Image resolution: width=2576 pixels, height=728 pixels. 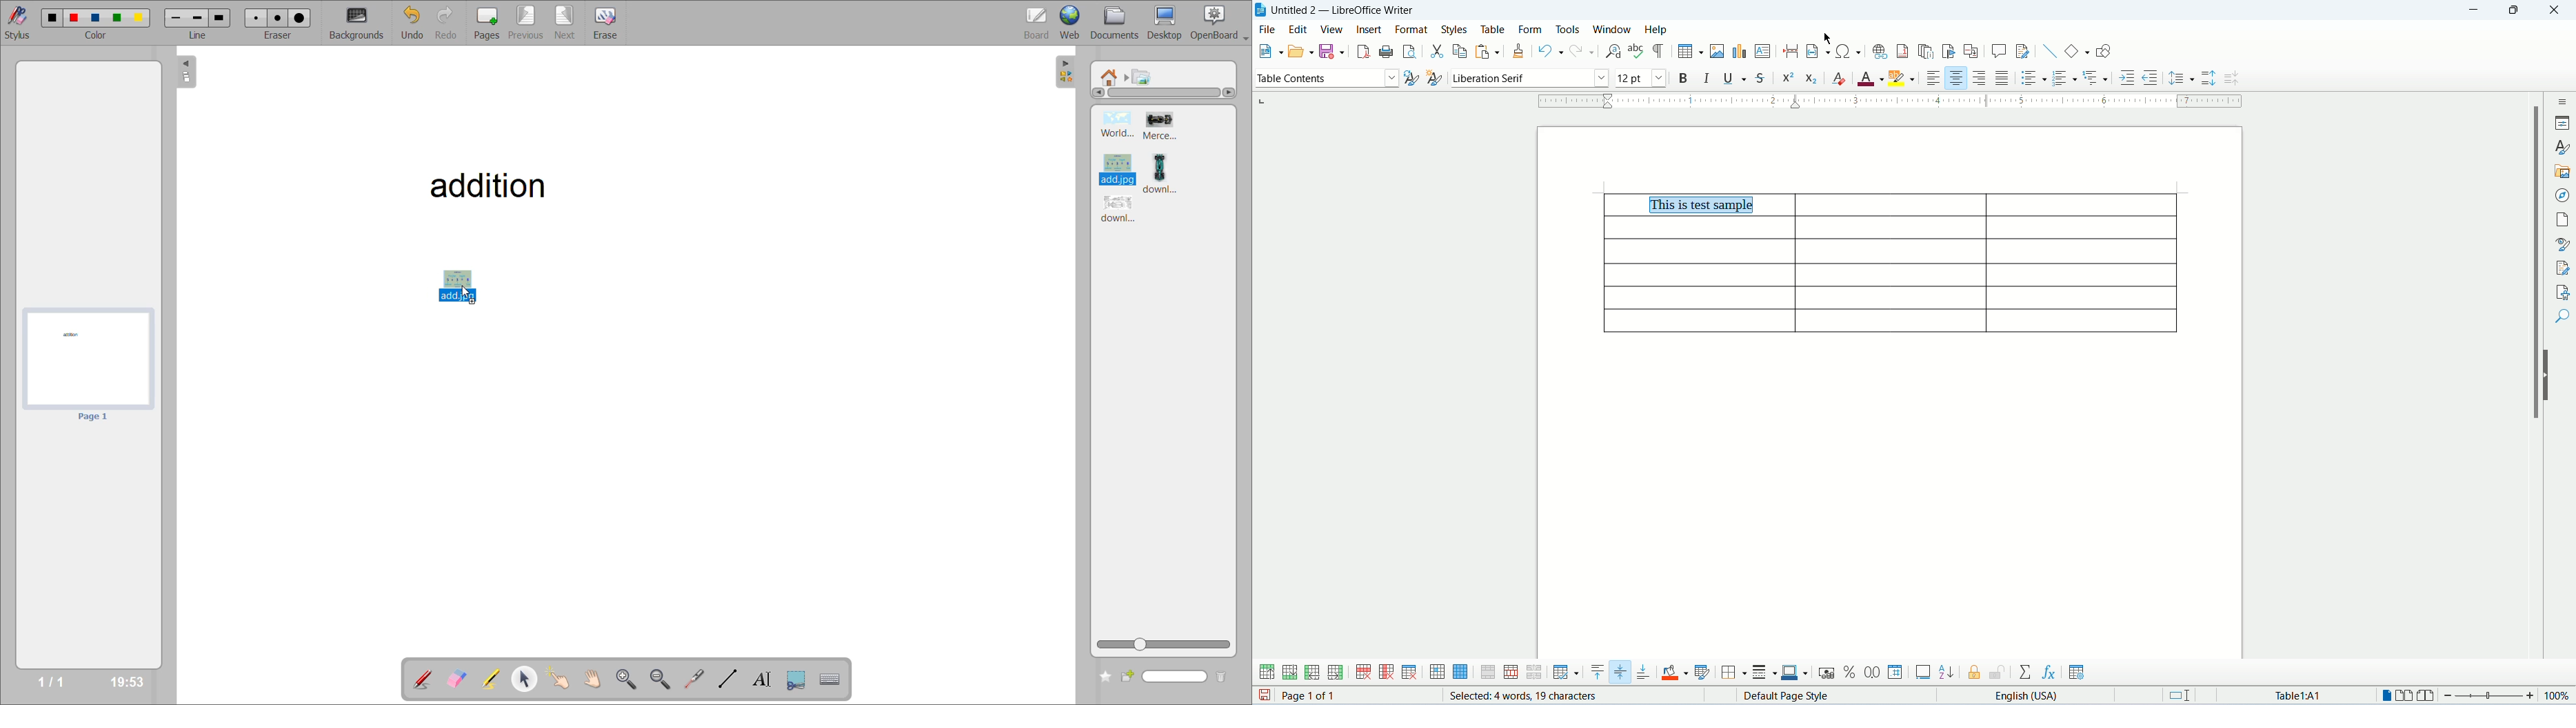 I want to click on cursor, so click(x=1830, y=38).